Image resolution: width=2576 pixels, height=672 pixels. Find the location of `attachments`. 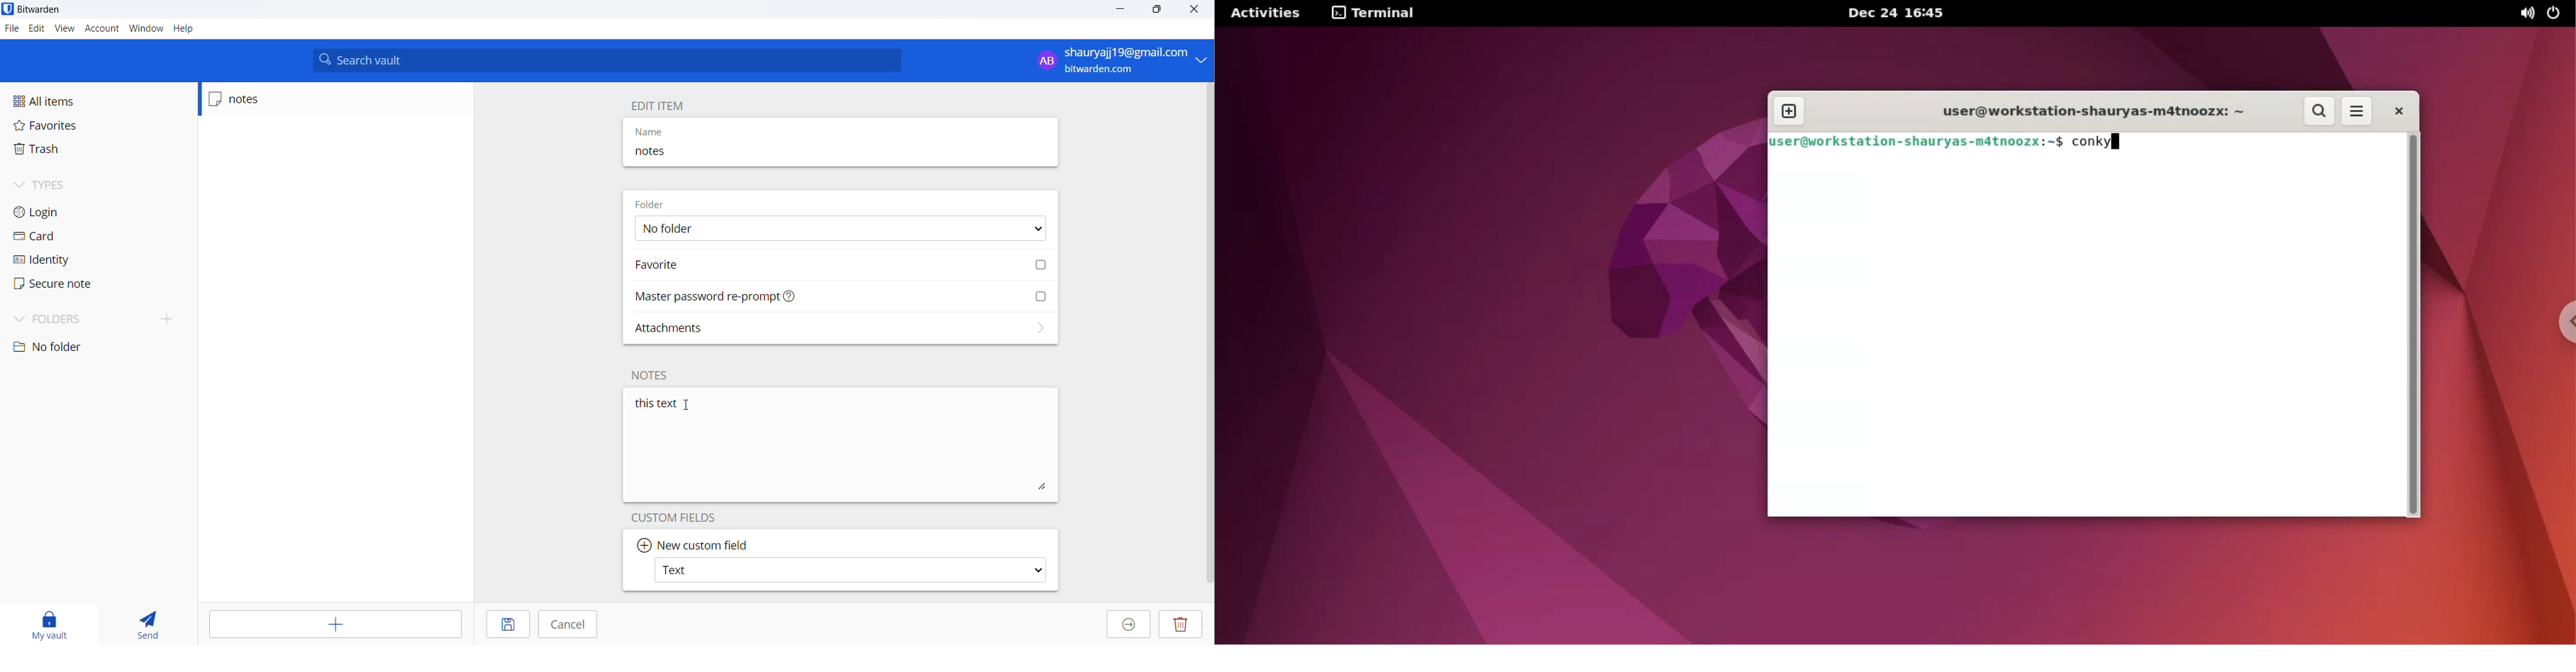

attachments is located at coordinates (840, 331).